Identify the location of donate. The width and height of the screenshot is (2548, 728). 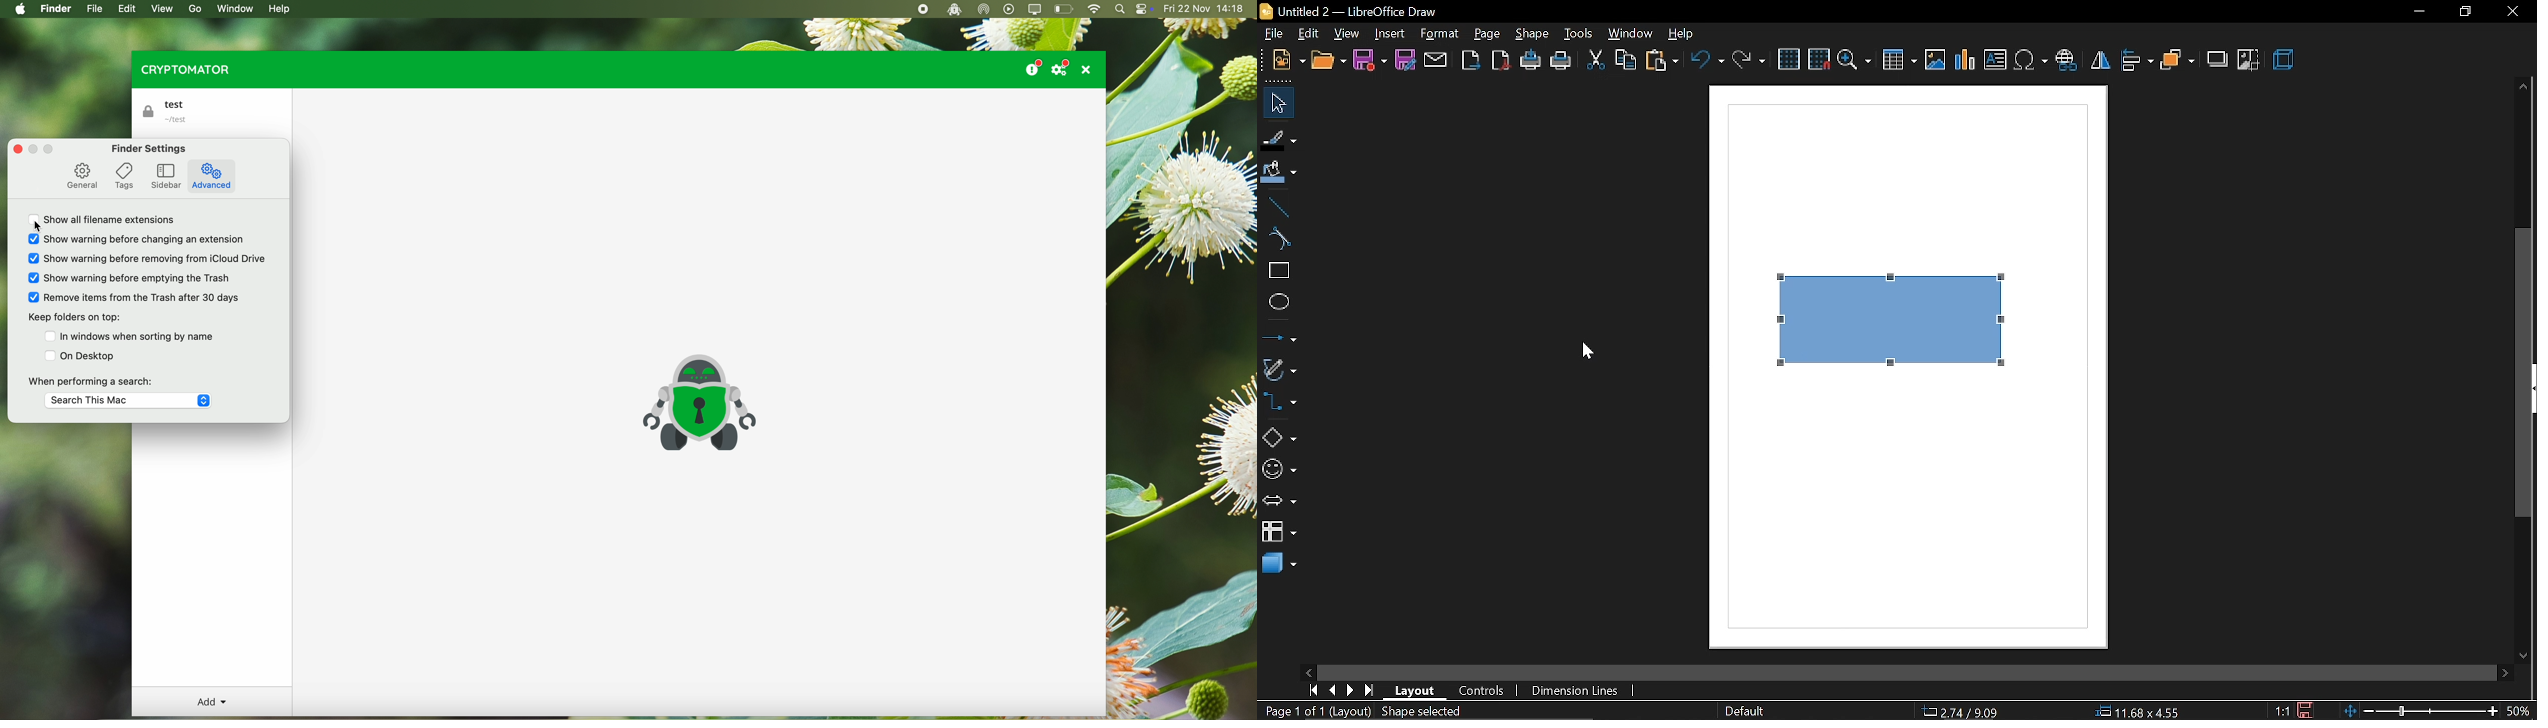
(1032, 66).